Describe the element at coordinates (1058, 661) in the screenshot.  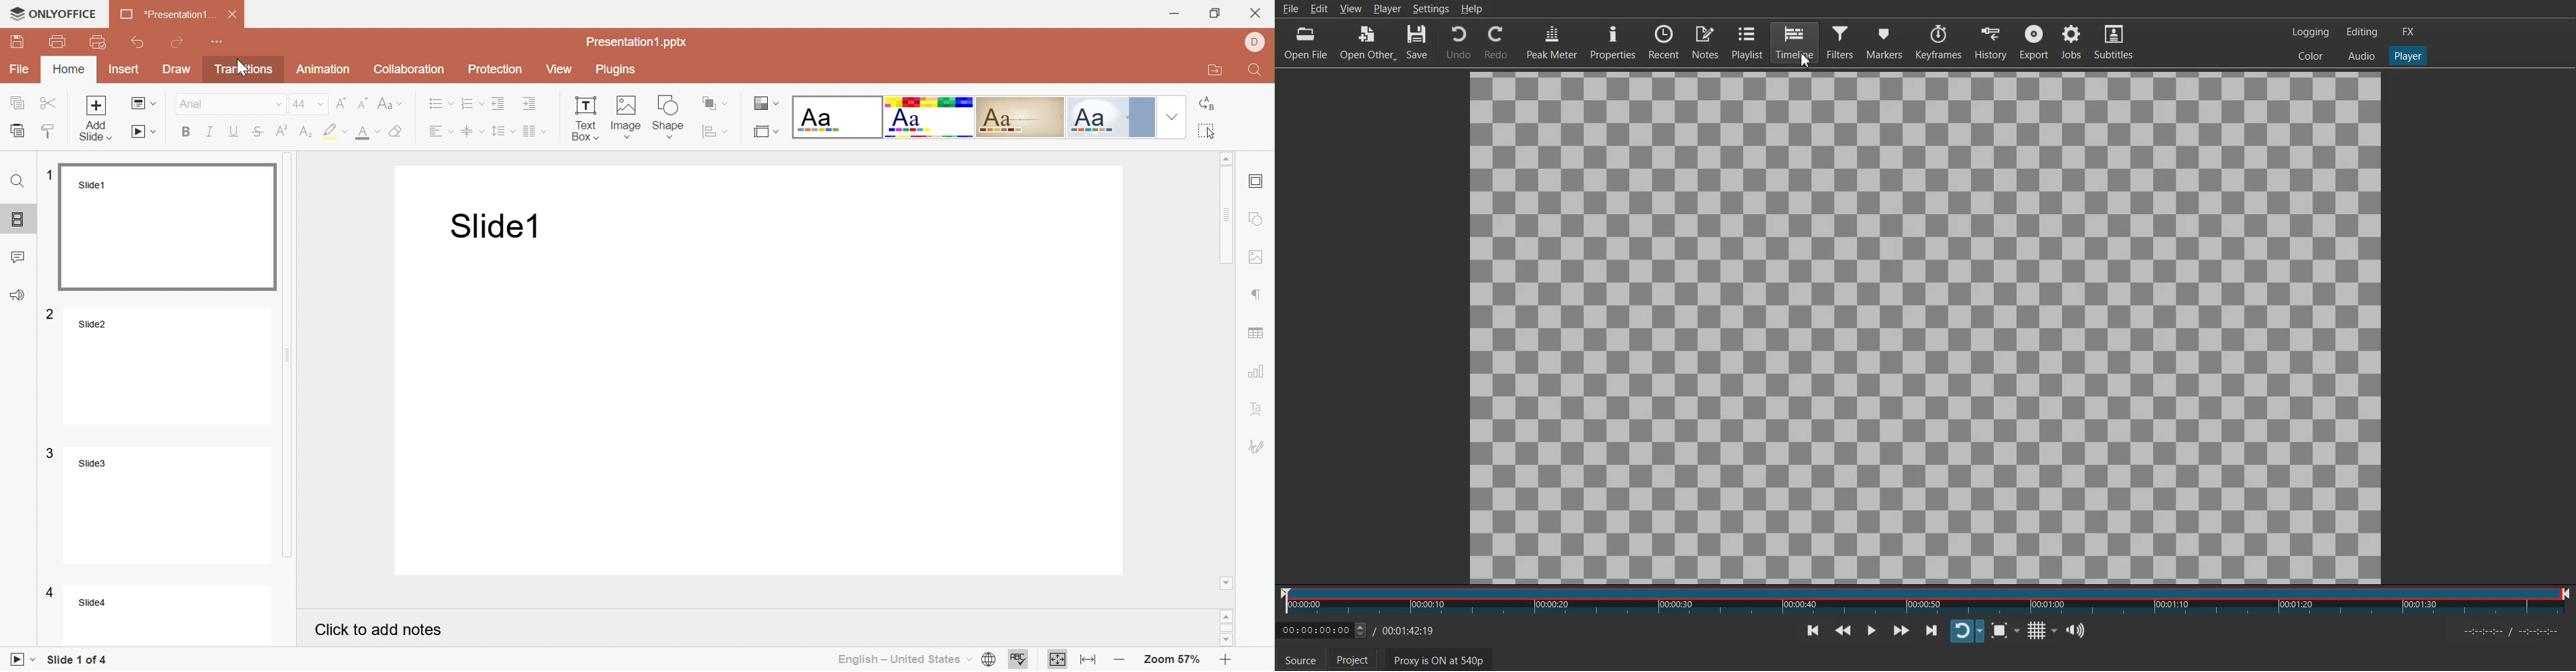
I see `Fit to slide` at that location.